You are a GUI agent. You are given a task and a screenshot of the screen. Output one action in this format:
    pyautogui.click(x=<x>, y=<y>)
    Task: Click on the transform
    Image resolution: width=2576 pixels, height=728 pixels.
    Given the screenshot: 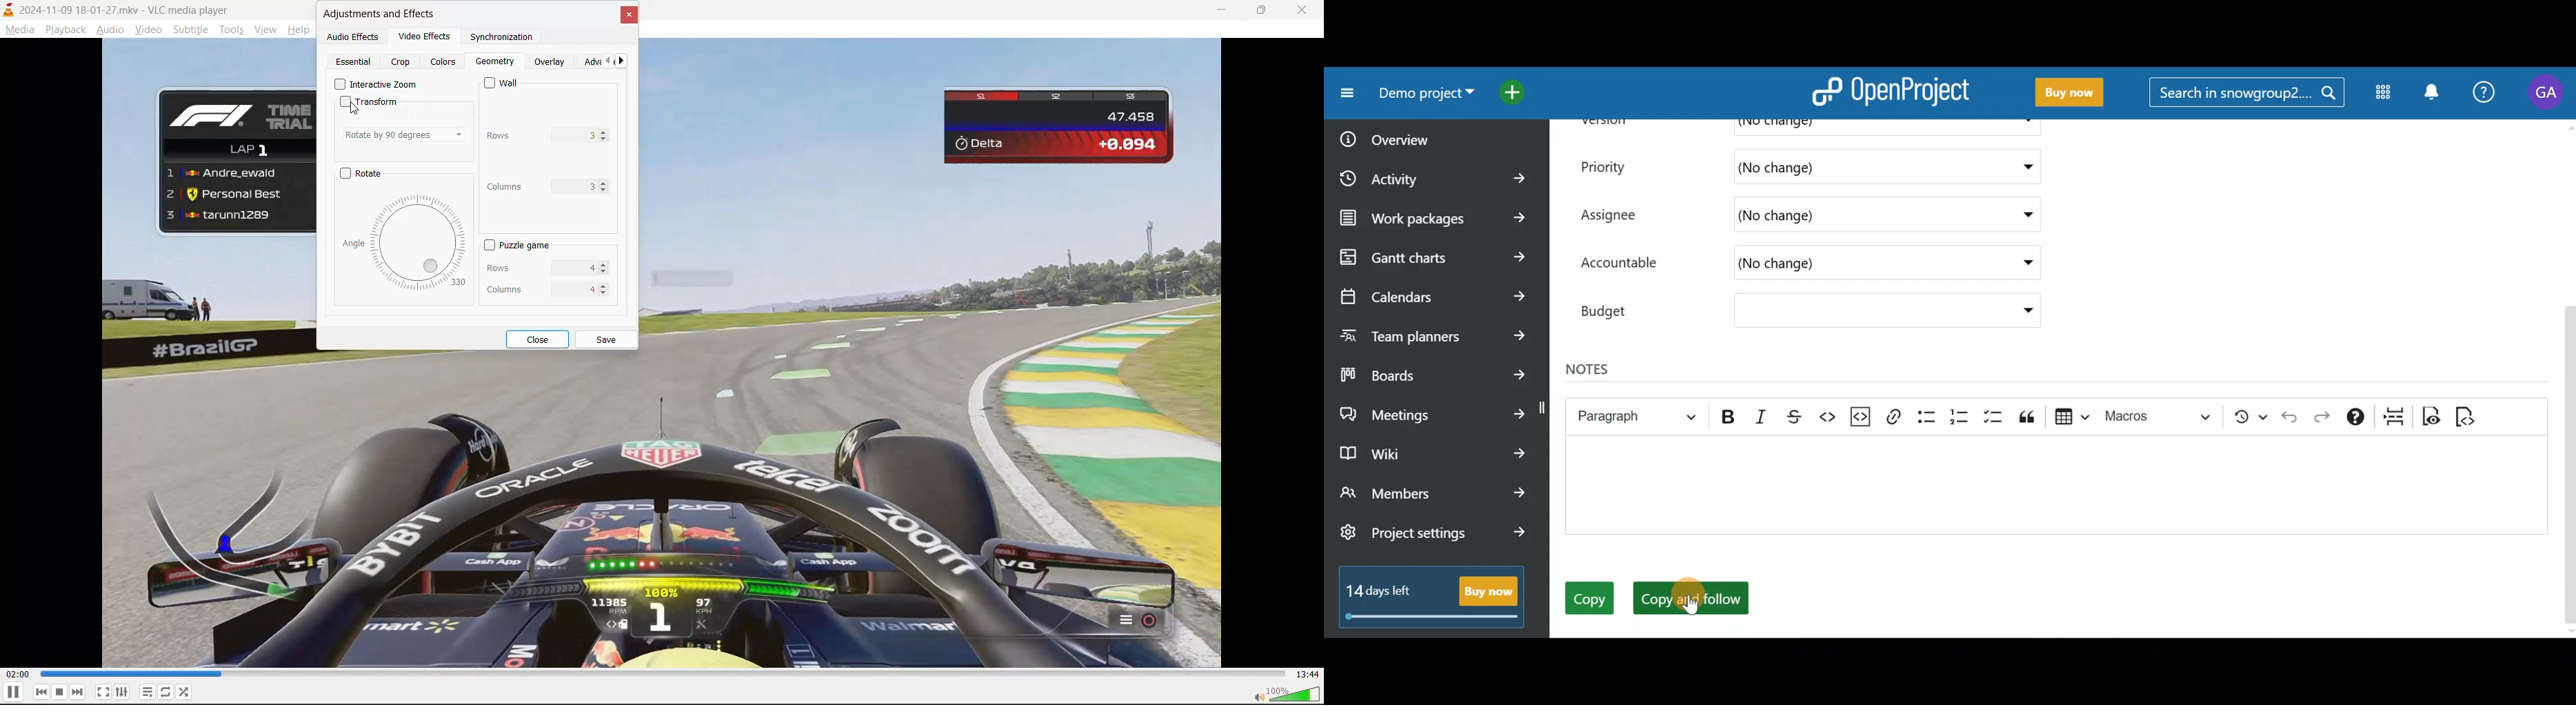 What is the action you would take?
    pyautogui.click(x=374, y=101)
    